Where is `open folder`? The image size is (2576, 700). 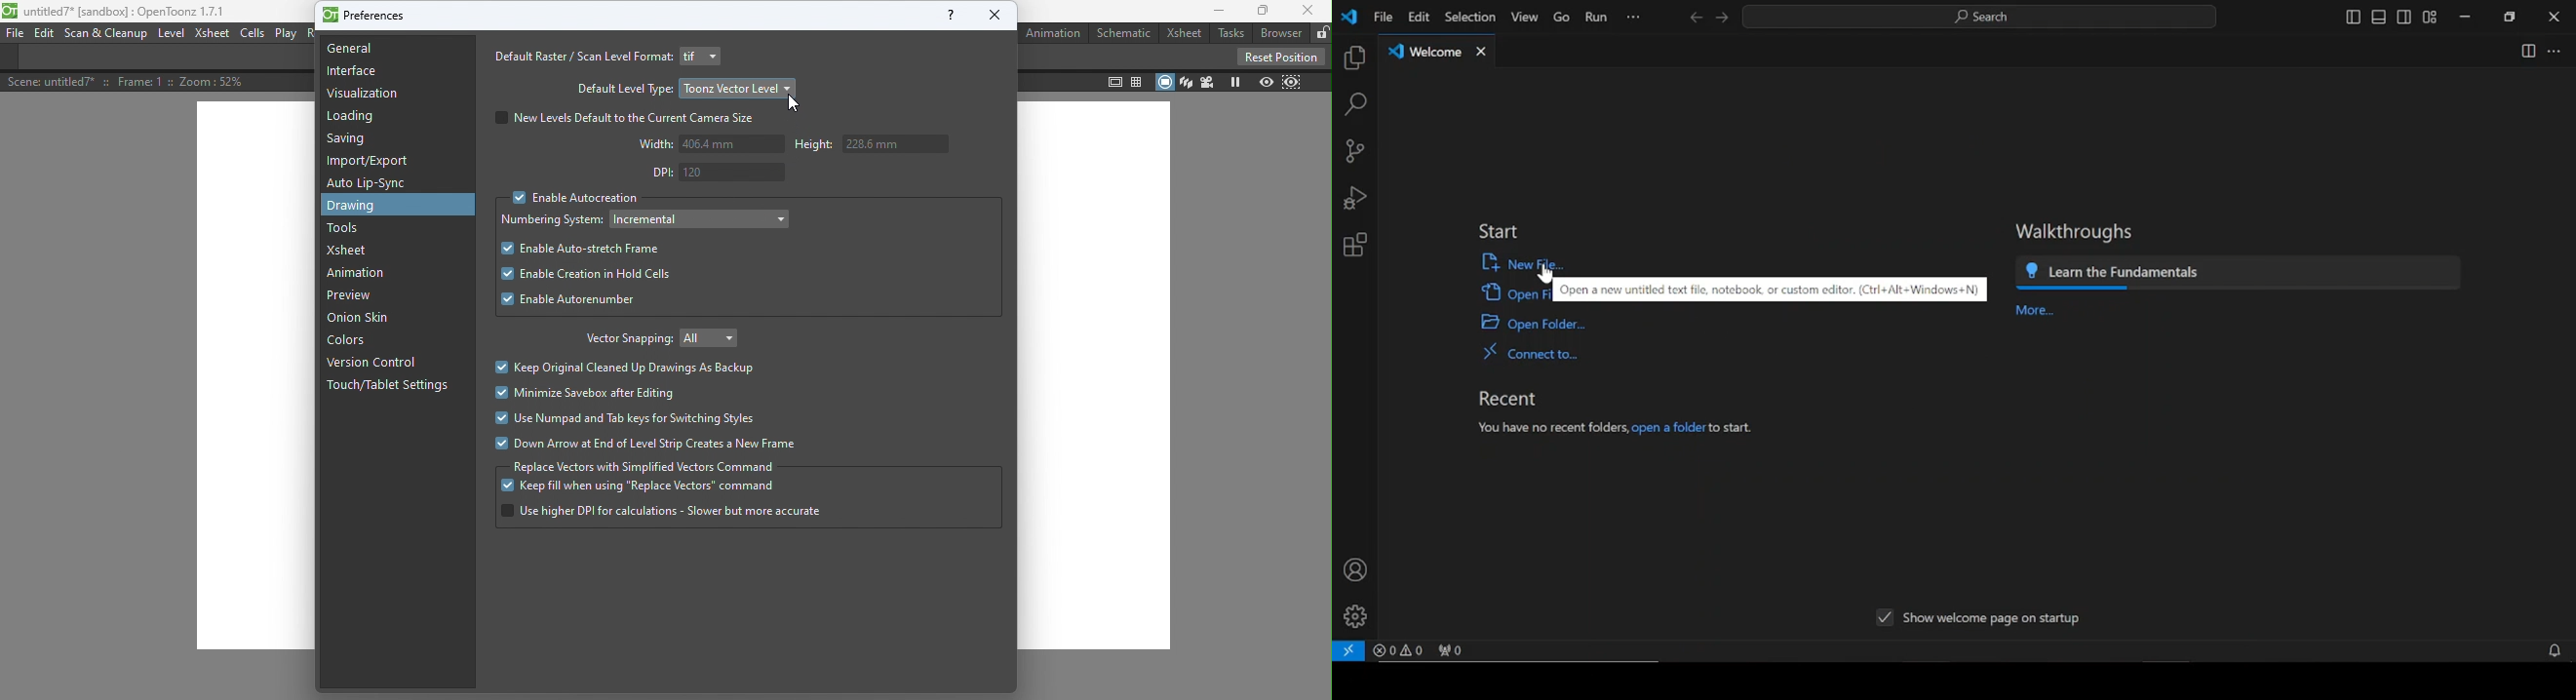
open folder is located at coordinates (1532, 322).